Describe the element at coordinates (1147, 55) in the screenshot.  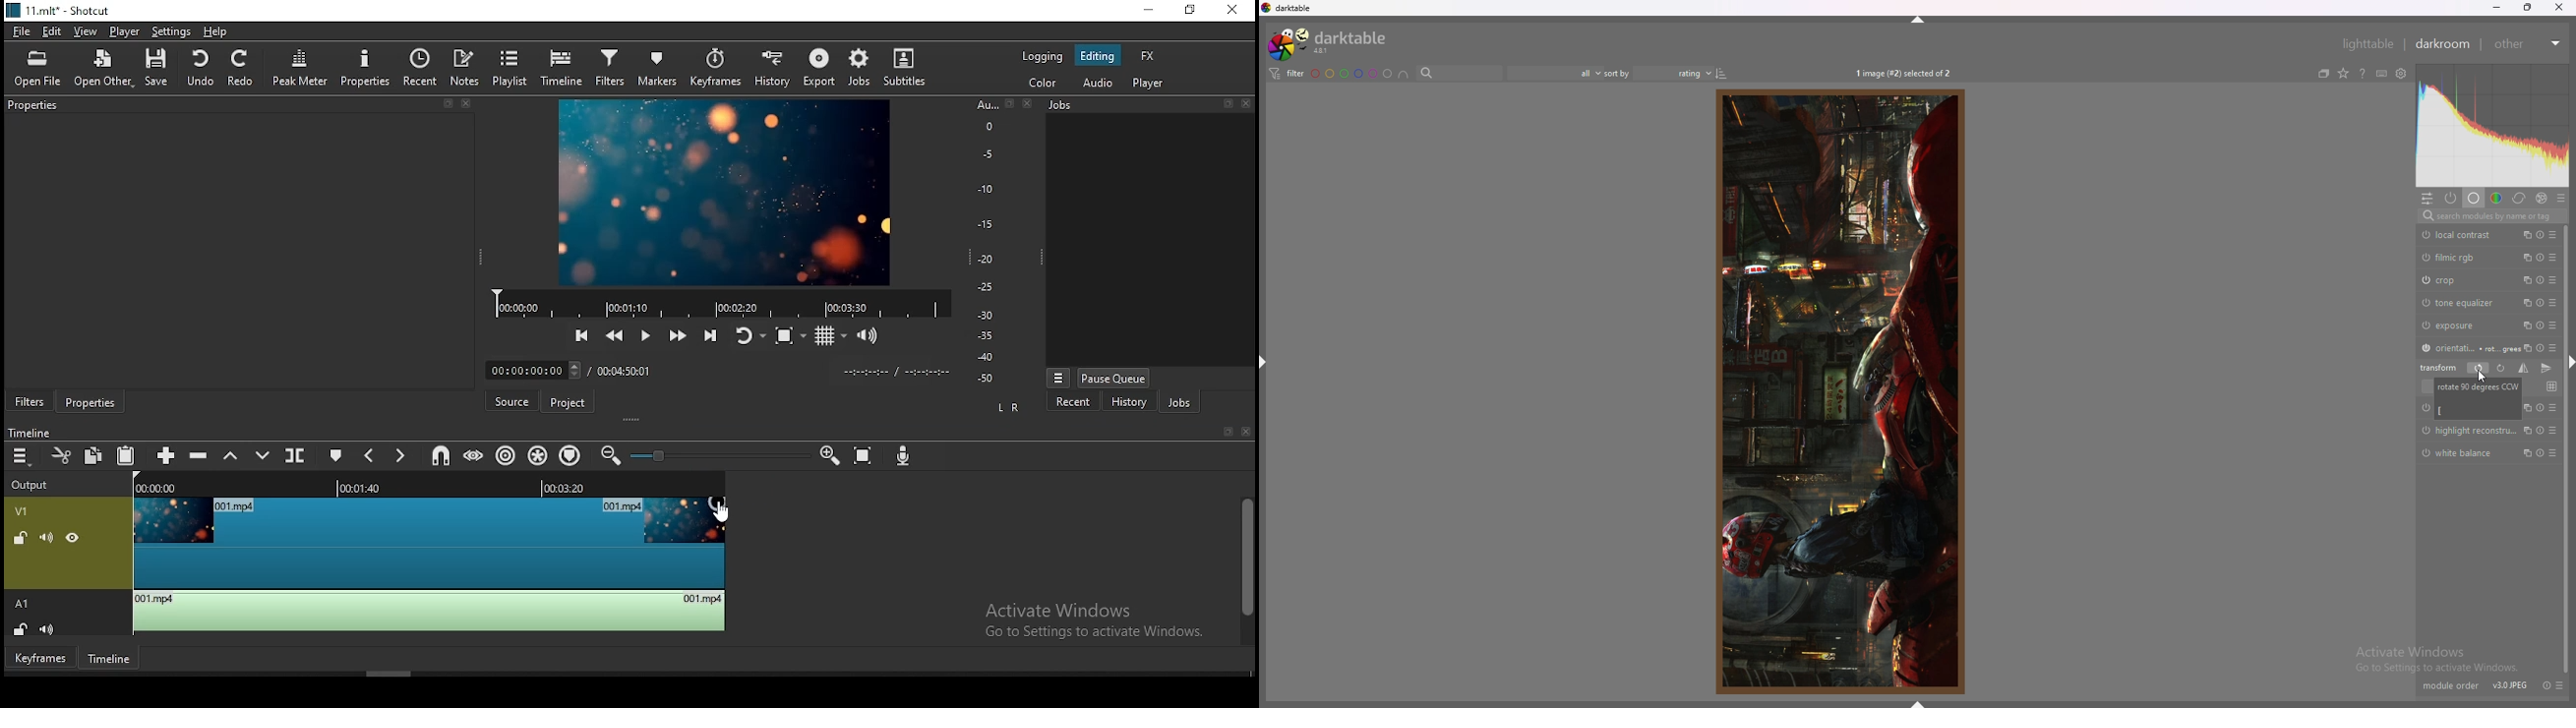
I see `fx` at that location.